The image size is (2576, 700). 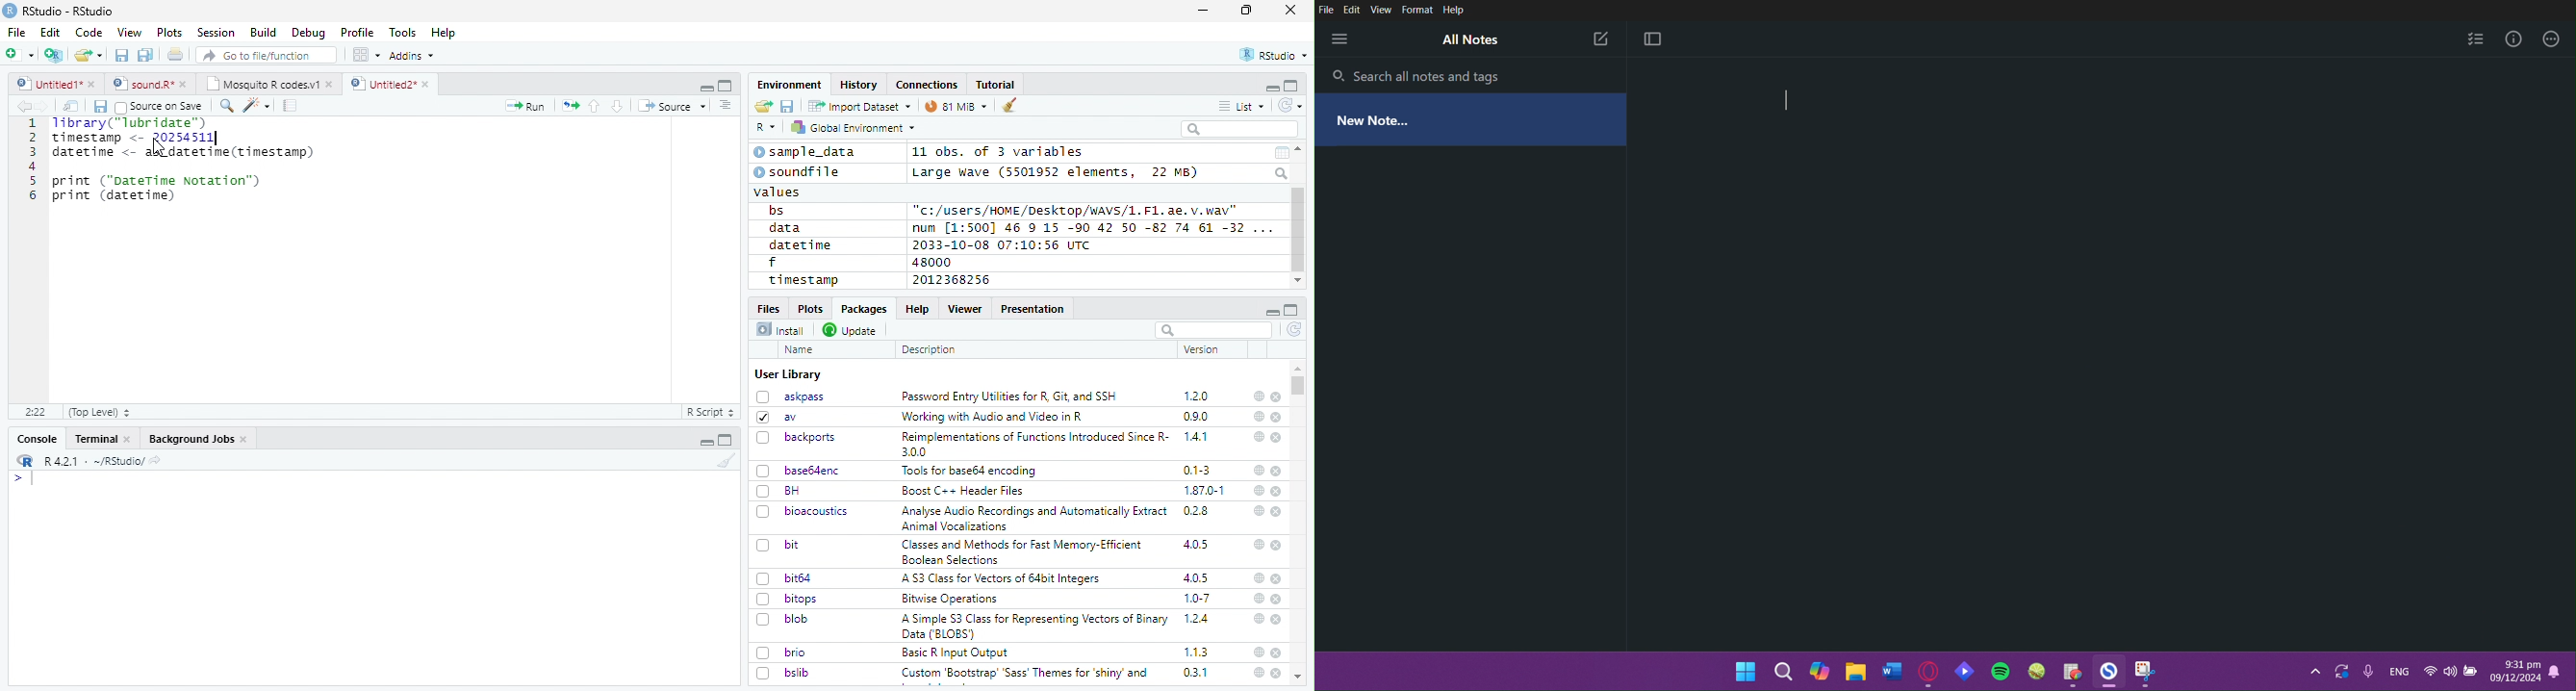 I want to click on full screen, so click(x=1291, y=86).